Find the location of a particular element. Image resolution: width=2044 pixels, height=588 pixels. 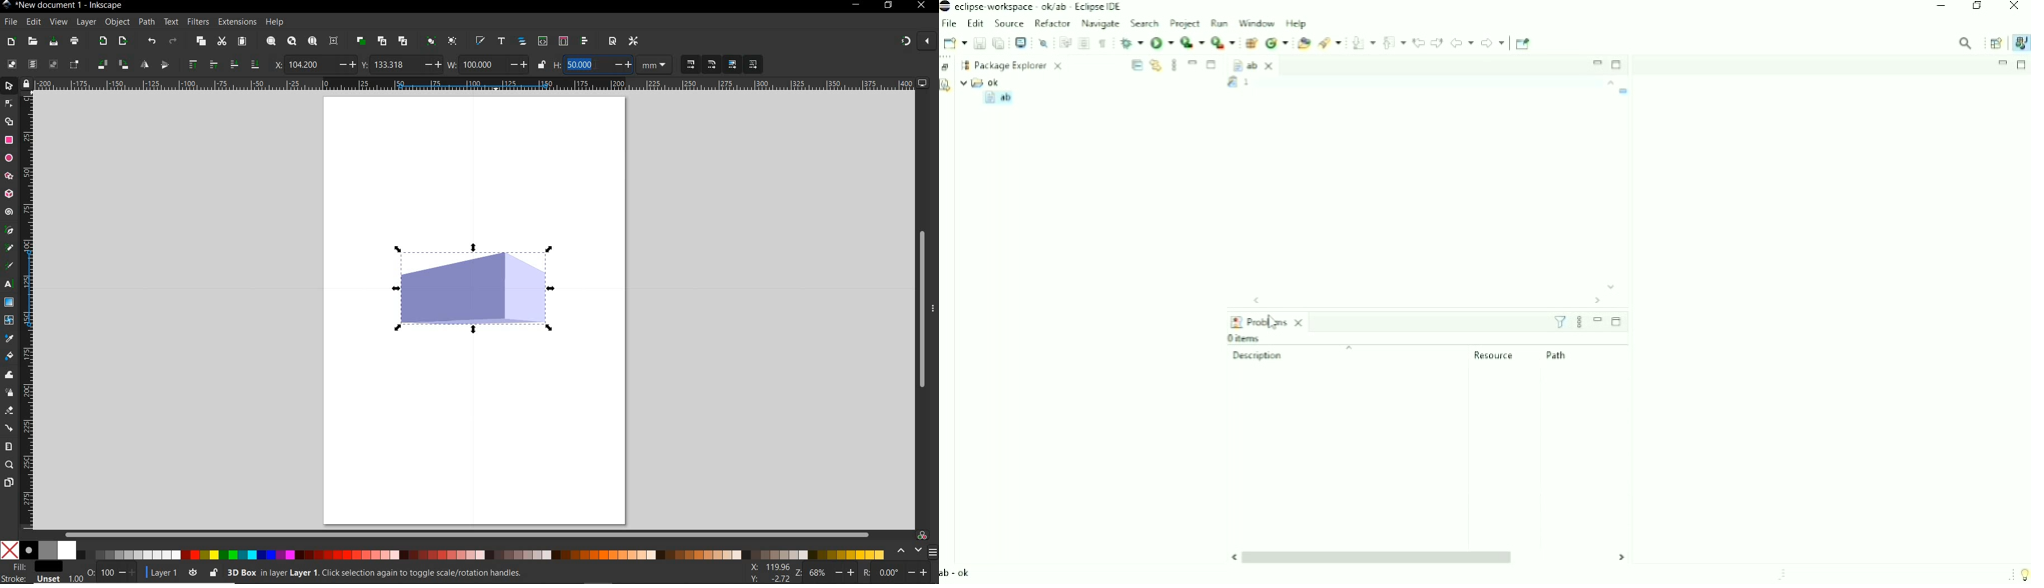

Debug is located at coordinates (1132, 43).